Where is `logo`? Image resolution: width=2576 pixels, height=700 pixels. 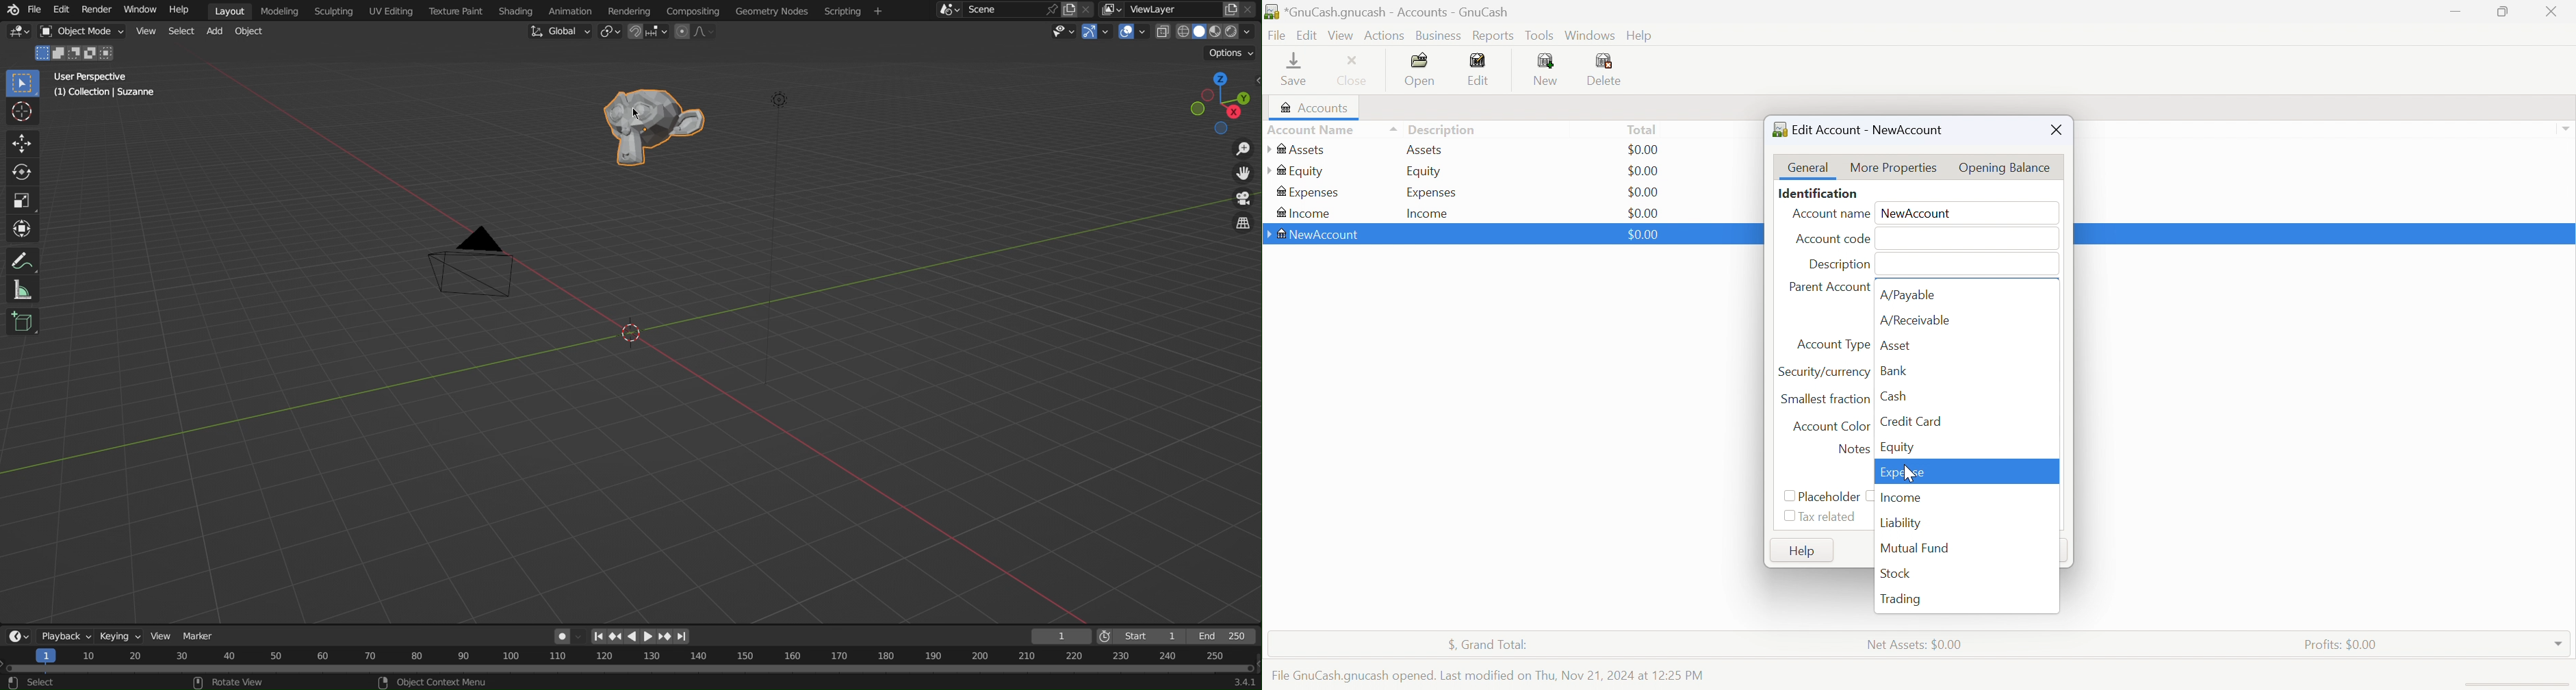 logo is located at coordinates (14, 11).